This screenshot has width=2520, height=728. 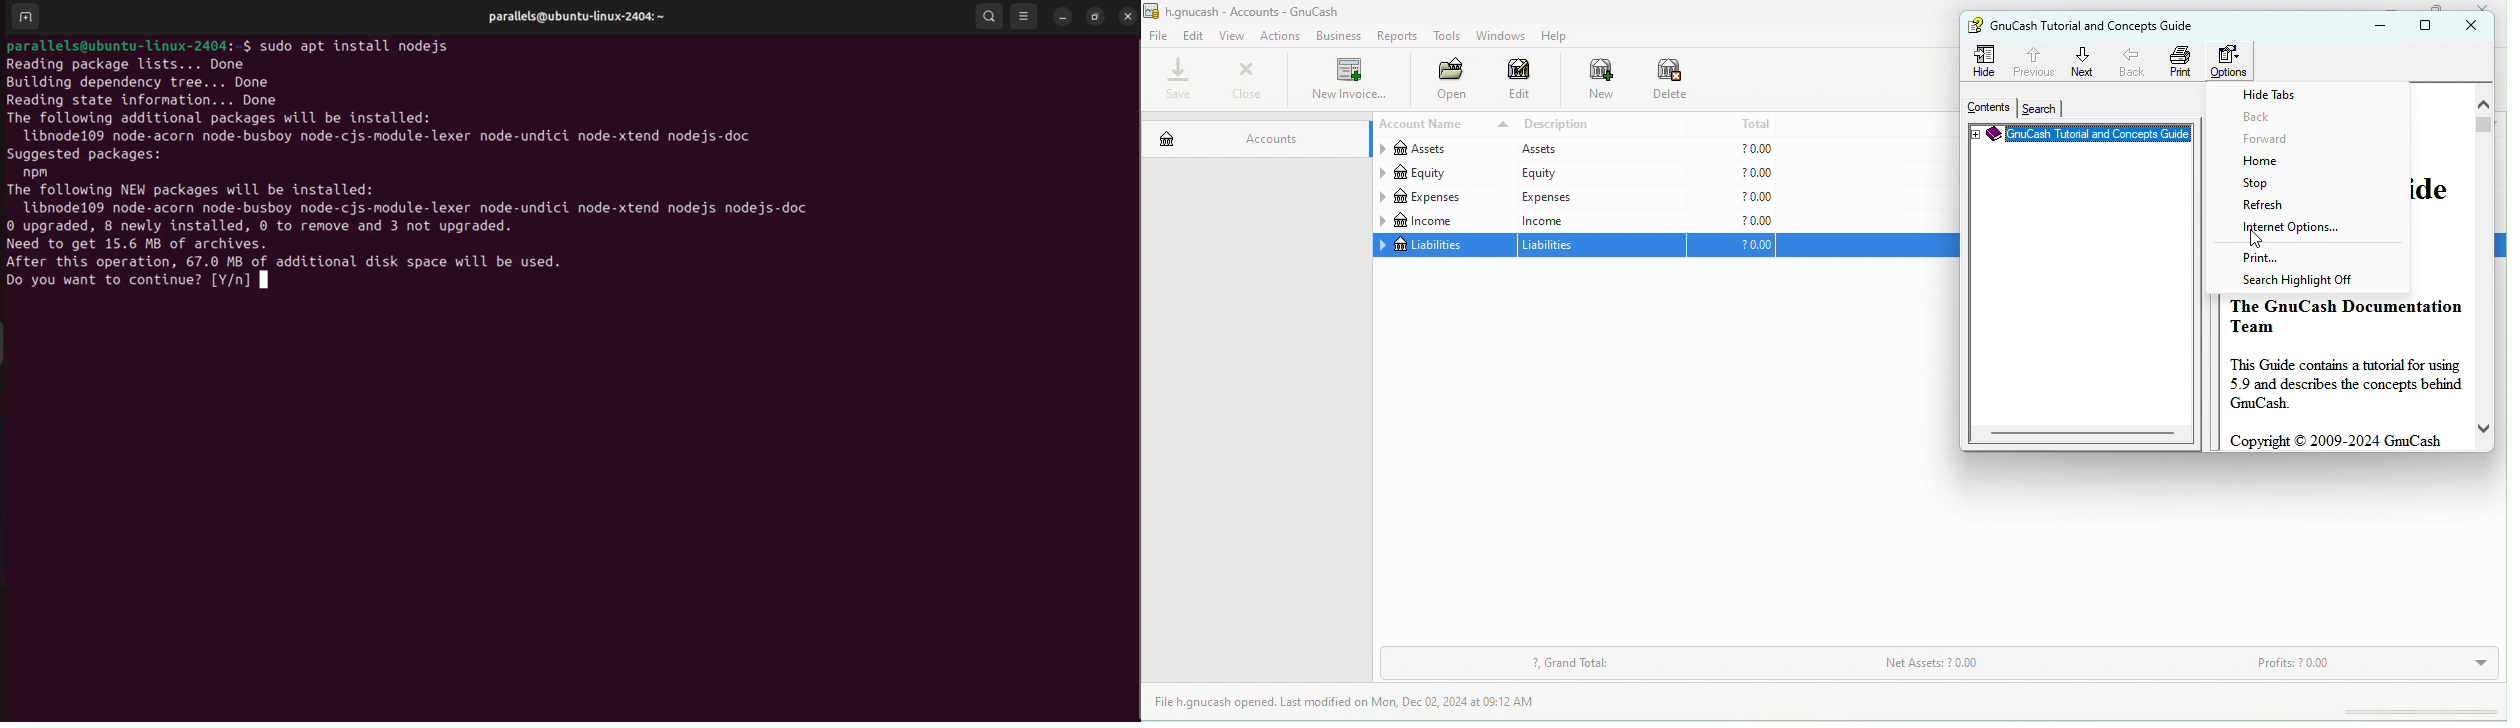 I want to click on back, so click(x=2134, y=61).